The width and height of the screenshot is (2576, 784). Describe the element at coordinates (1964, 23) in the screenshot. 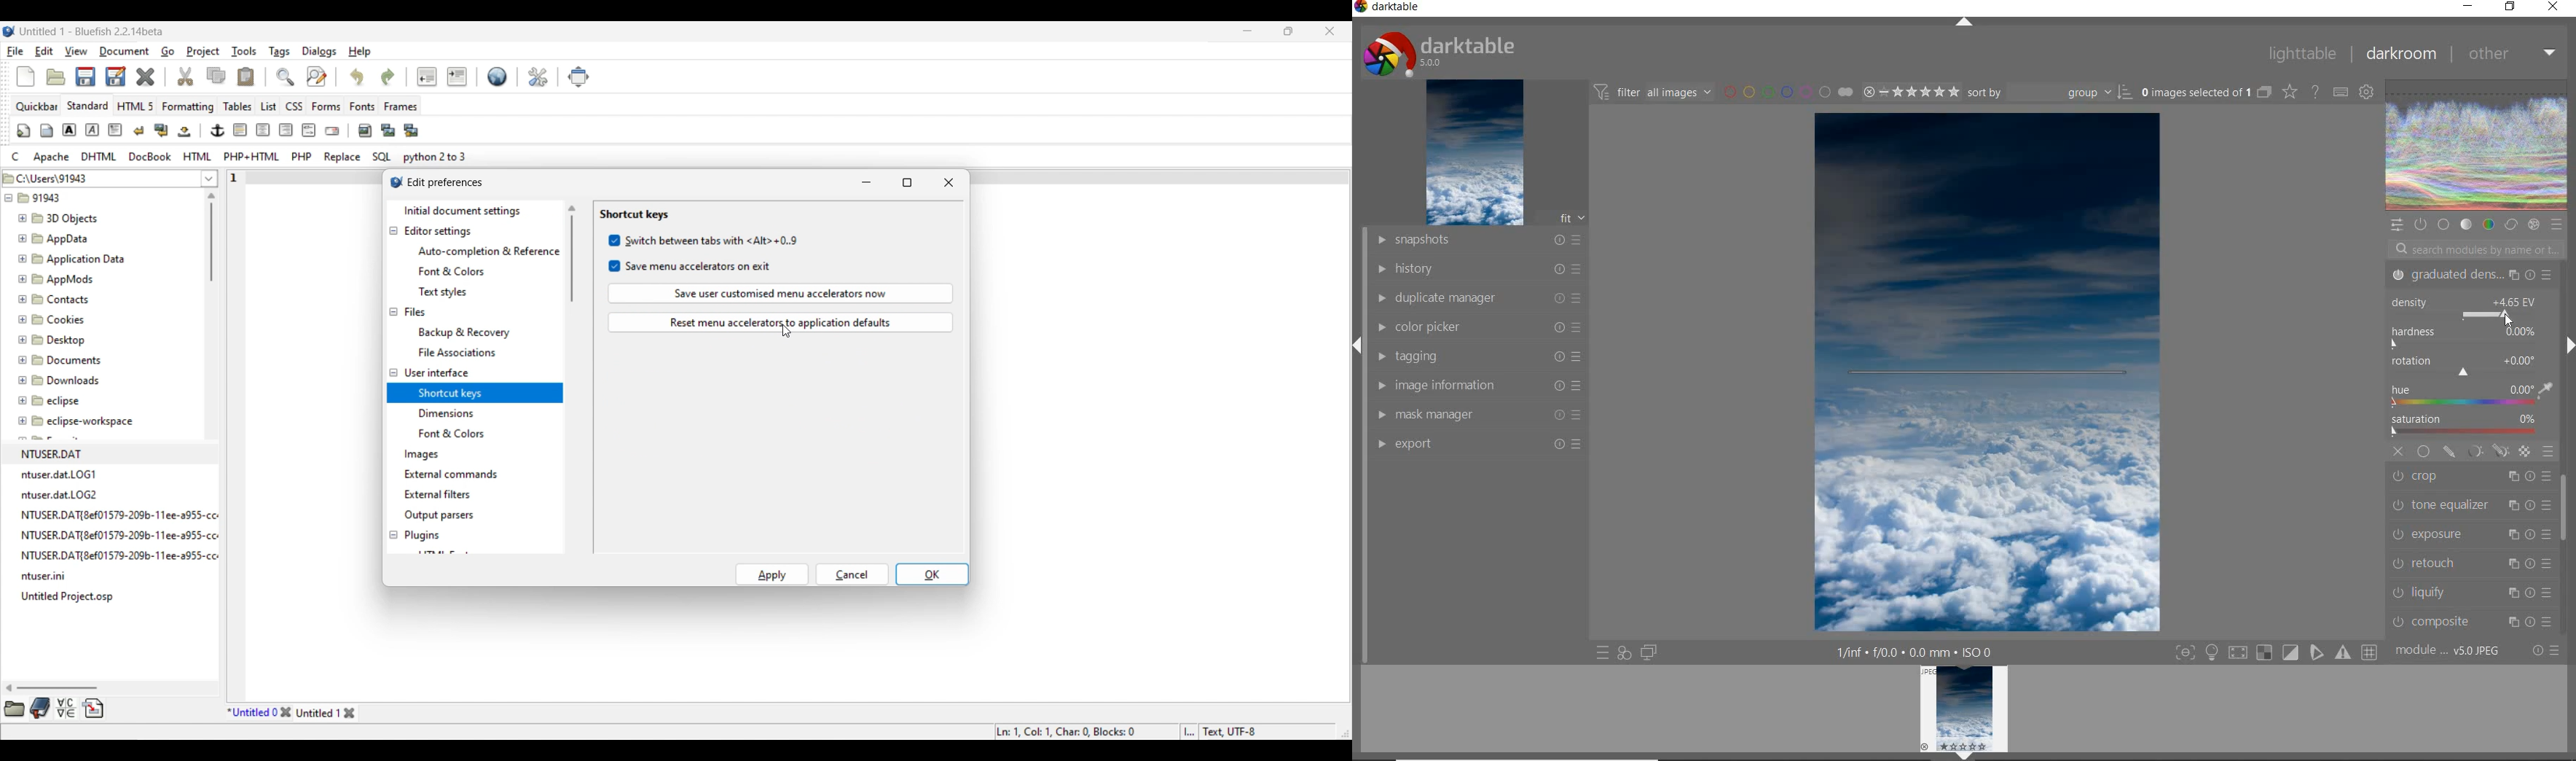

I see `Up` at that location.